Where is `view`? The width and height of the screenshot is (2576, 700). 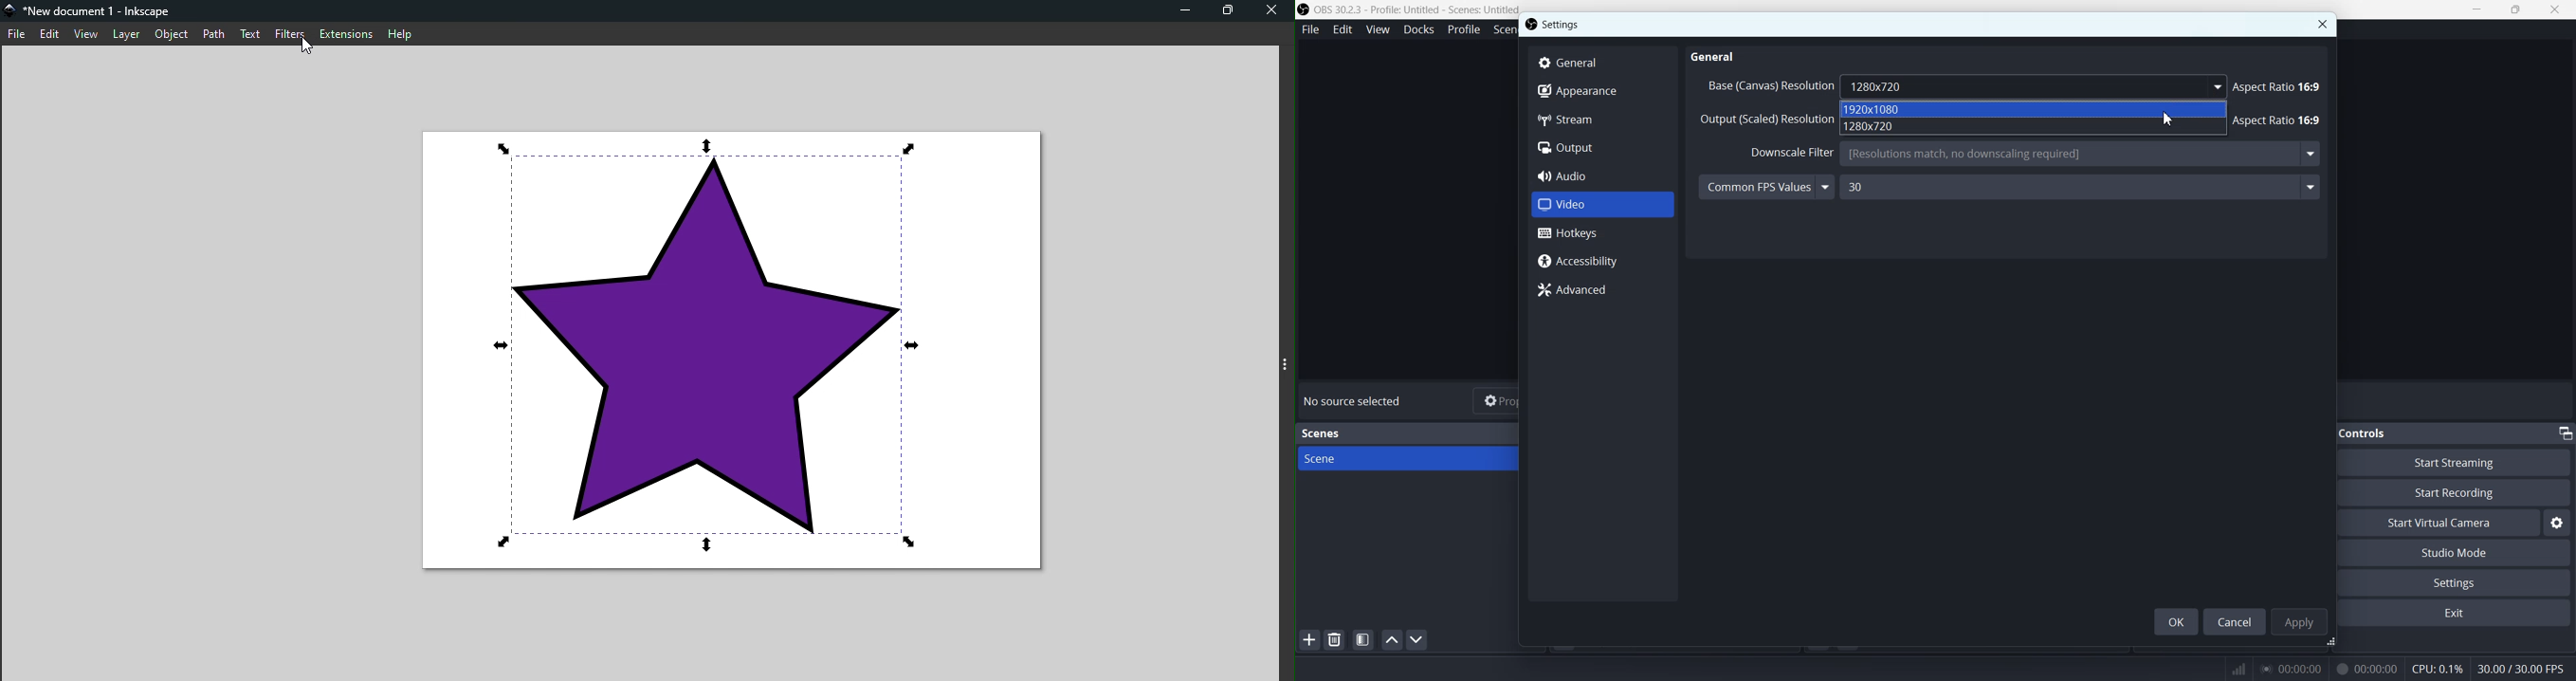
view is located at coordinates (86, 34).